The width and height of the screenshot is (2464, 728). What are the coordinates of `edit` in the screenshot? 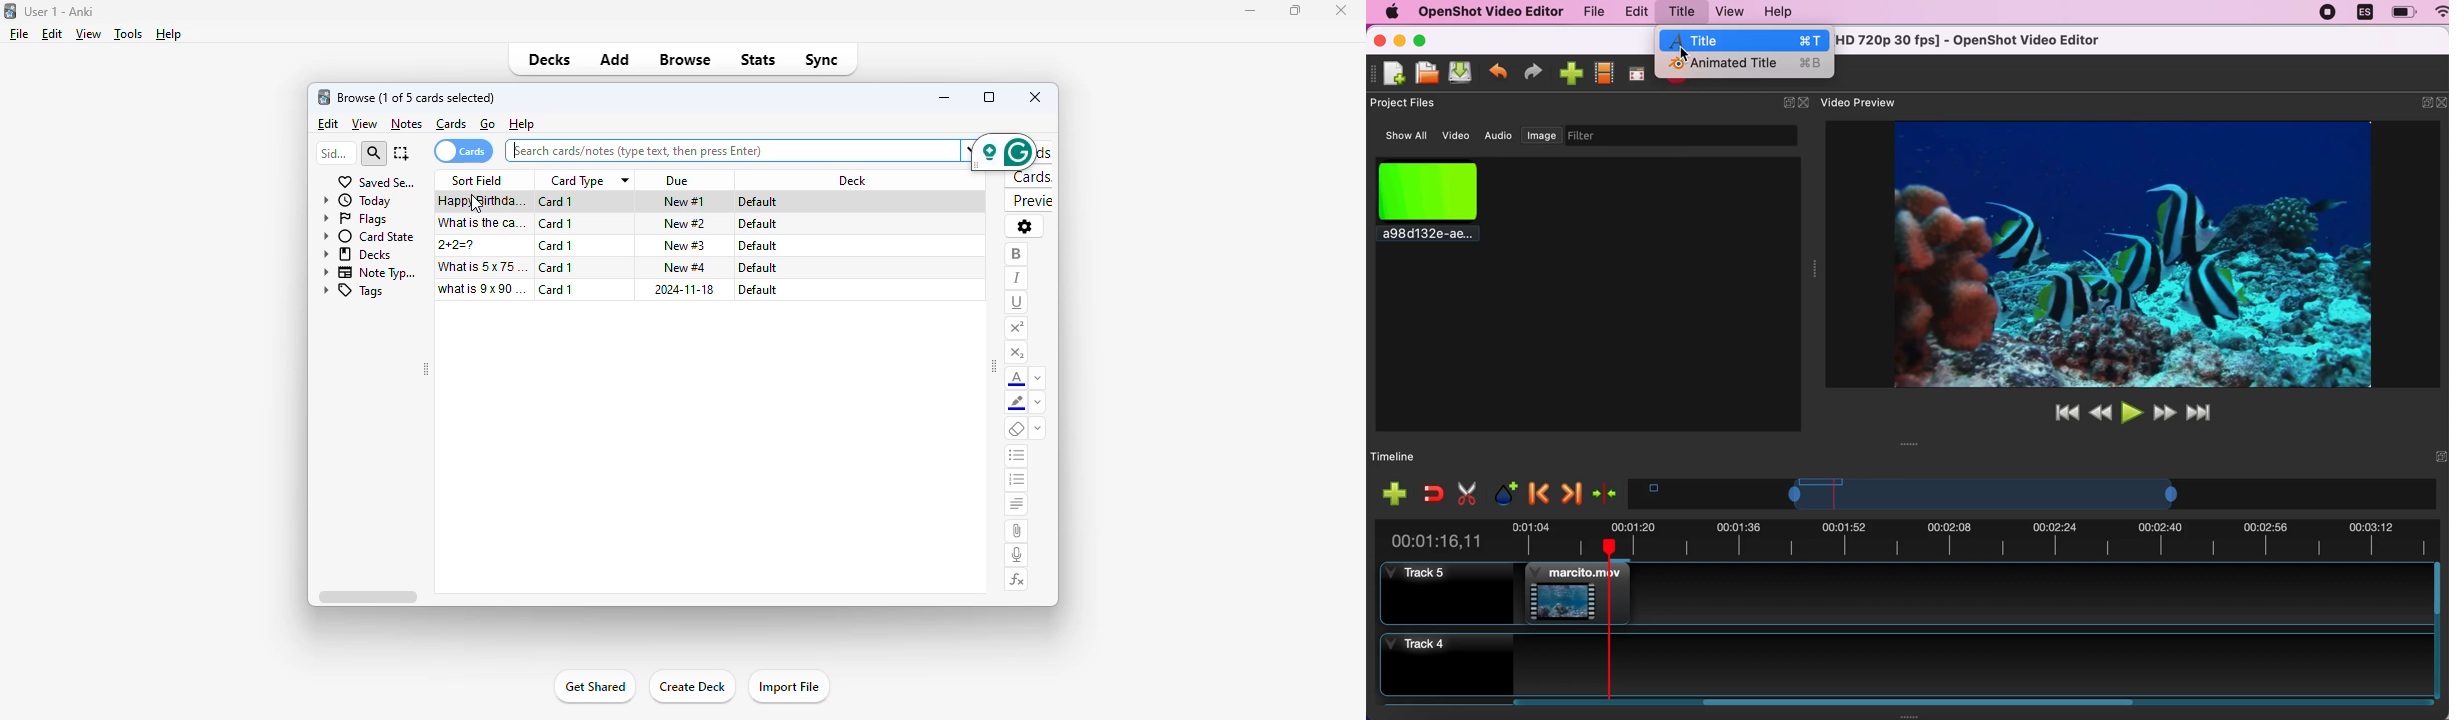 It's located at (53, 34).